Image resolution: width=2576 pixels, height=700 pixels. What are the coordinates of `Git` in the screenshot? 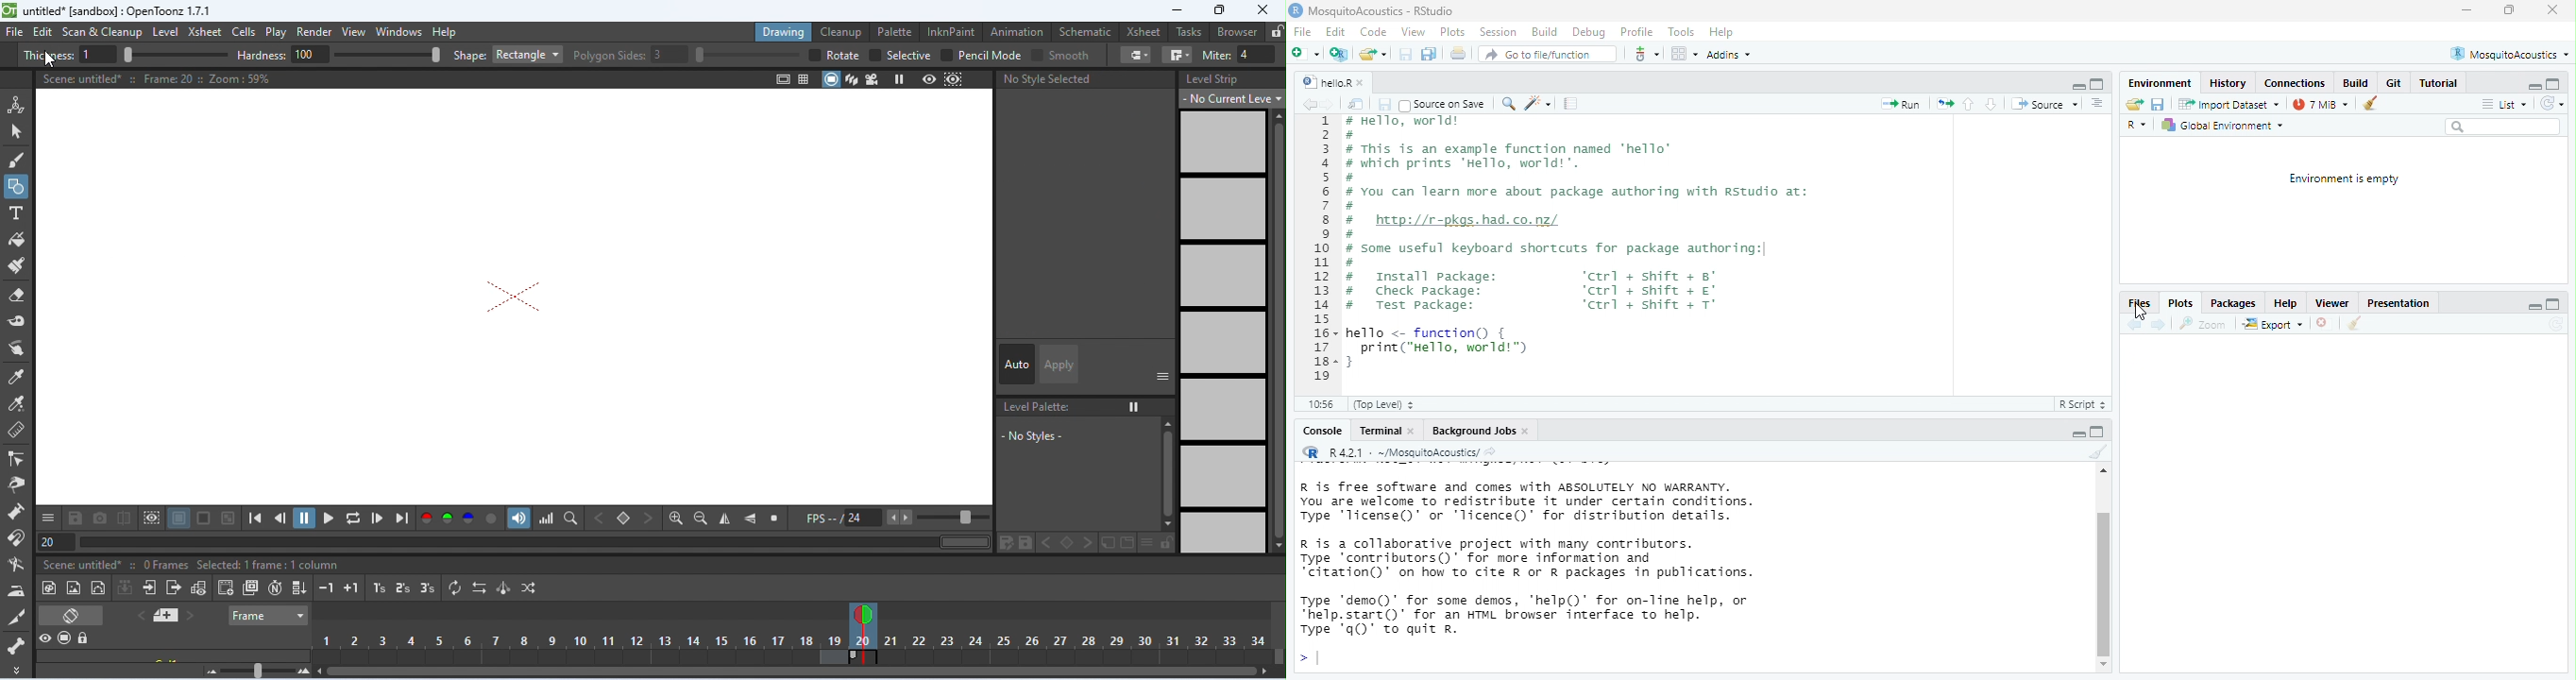 It's located at (2393, 83).